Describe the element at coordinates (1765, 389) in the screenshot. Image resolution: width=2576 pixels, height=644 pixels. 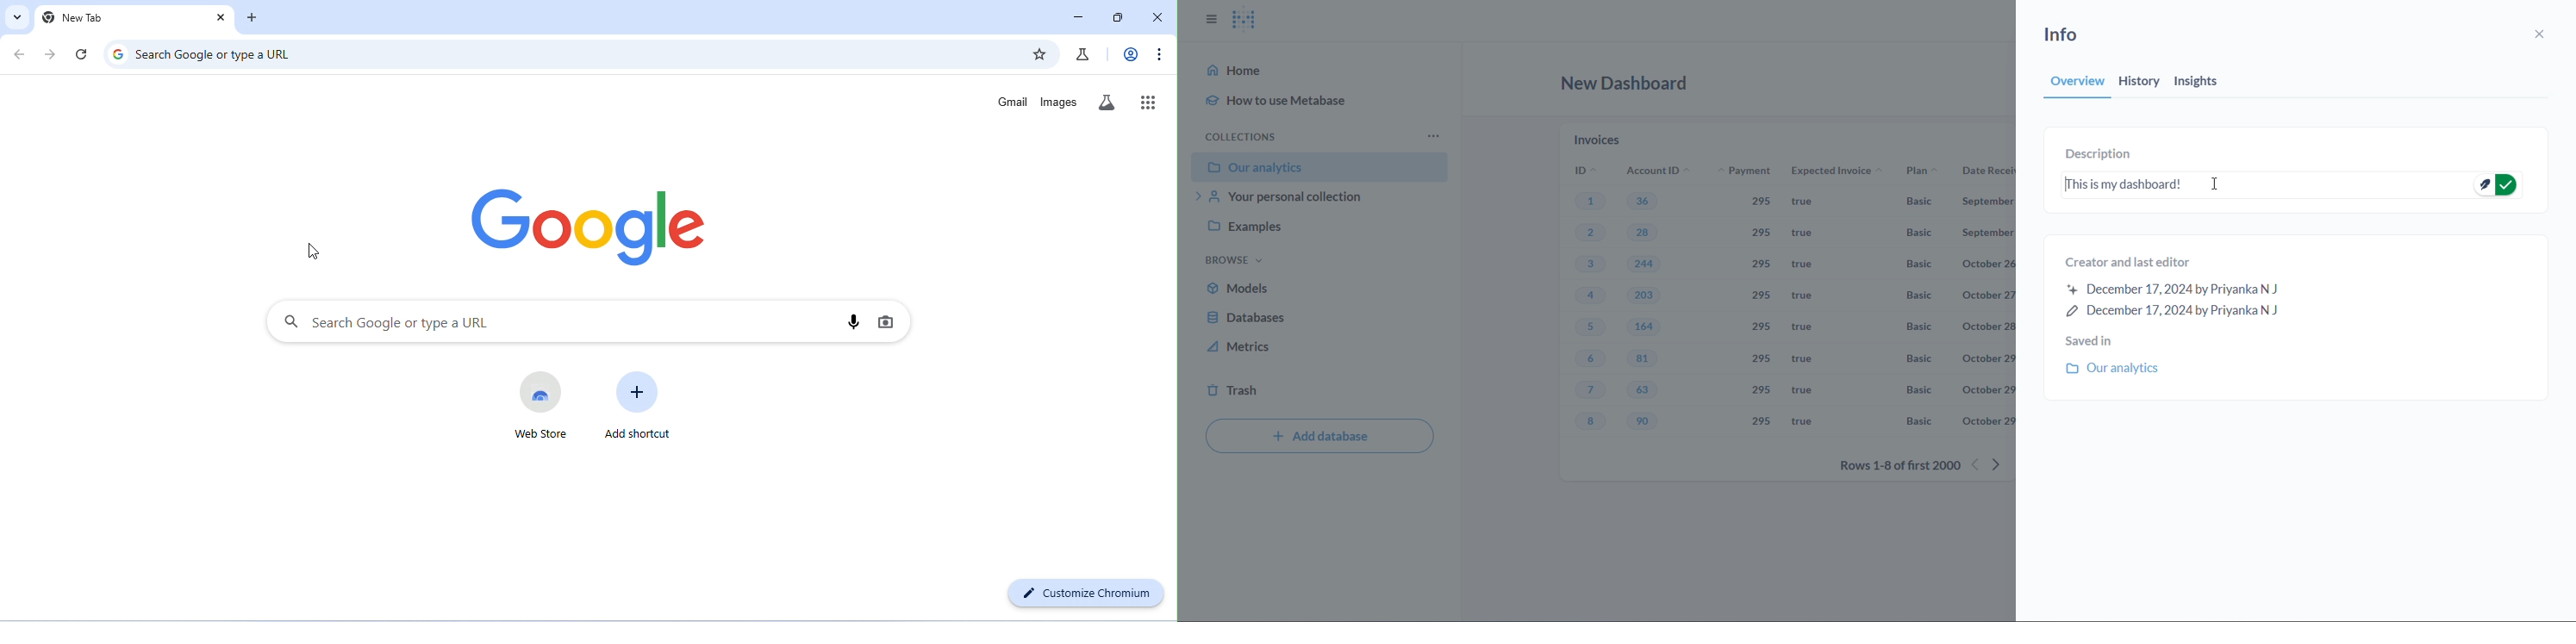
I see `295` at that location.